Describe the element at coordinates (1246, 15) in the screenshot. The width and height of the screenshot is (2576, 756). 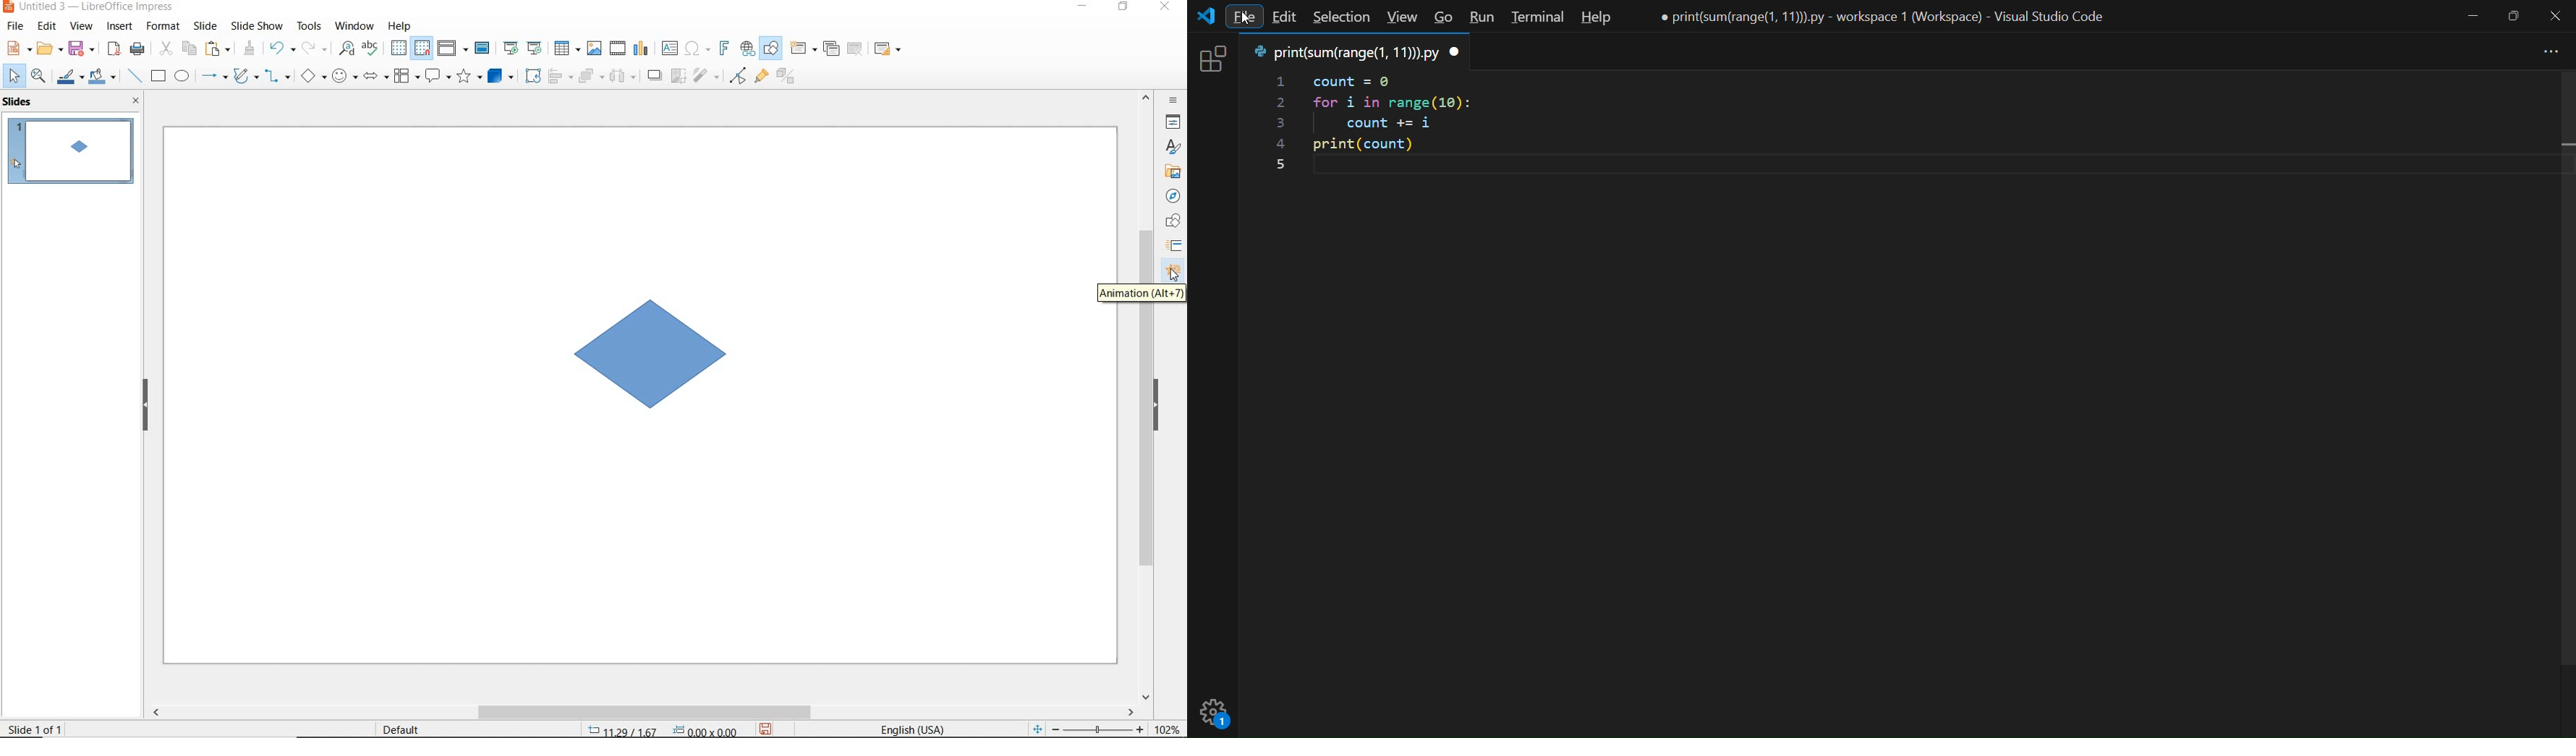
I see `file` at that location.